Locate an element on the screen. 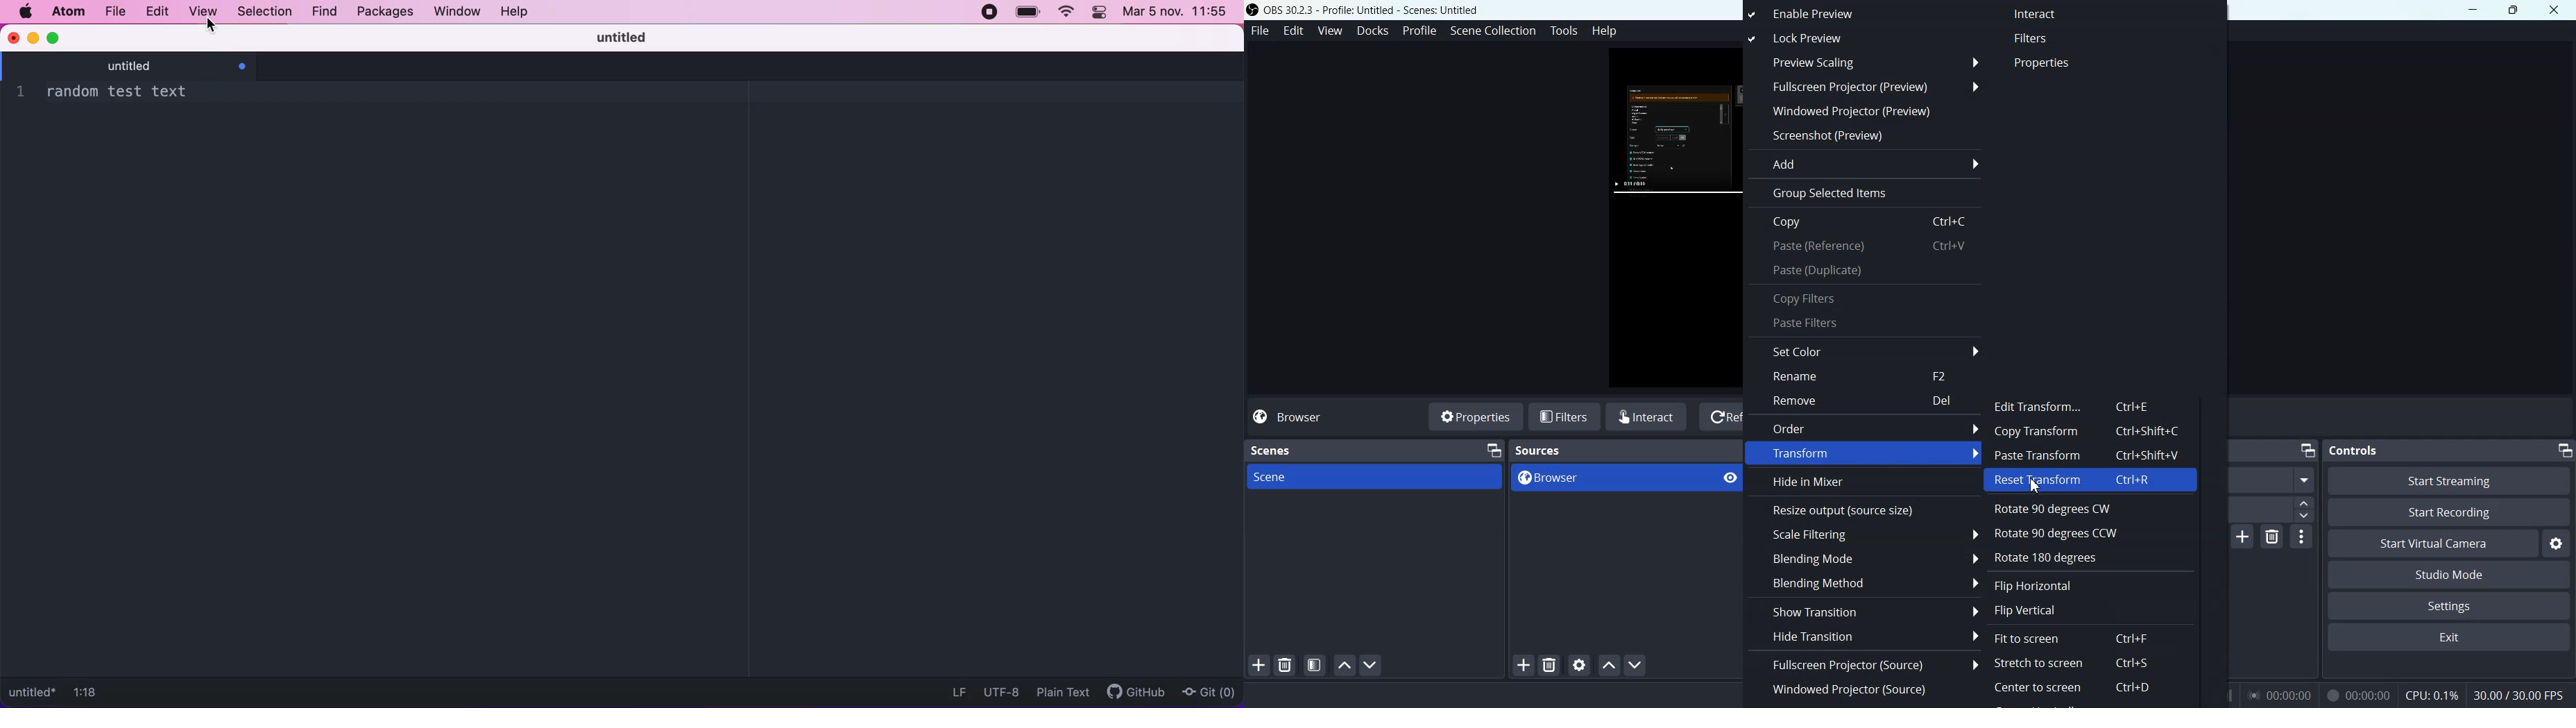 The image size is (2576, 728). Start Recording is located at coordinates (2448, 513).